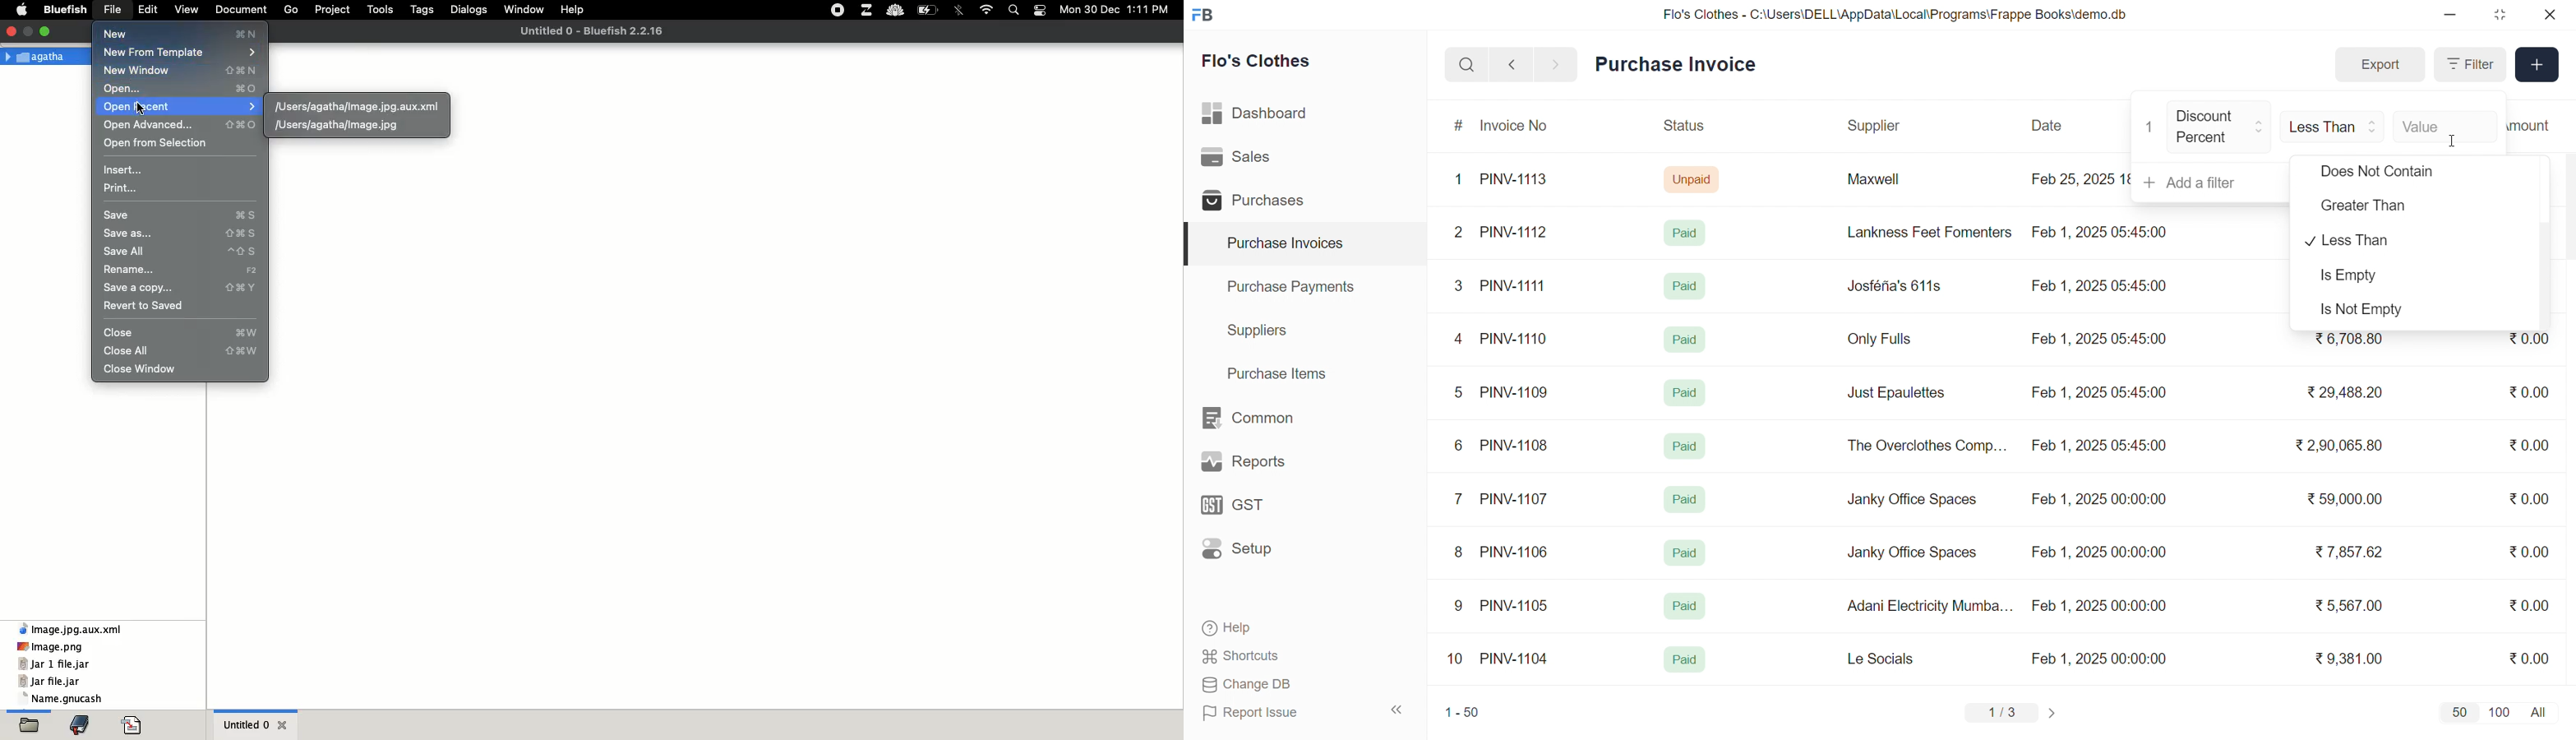 This screenshot has width=2576, height=756. I want to click on Suppliers, so click(1260, 330).